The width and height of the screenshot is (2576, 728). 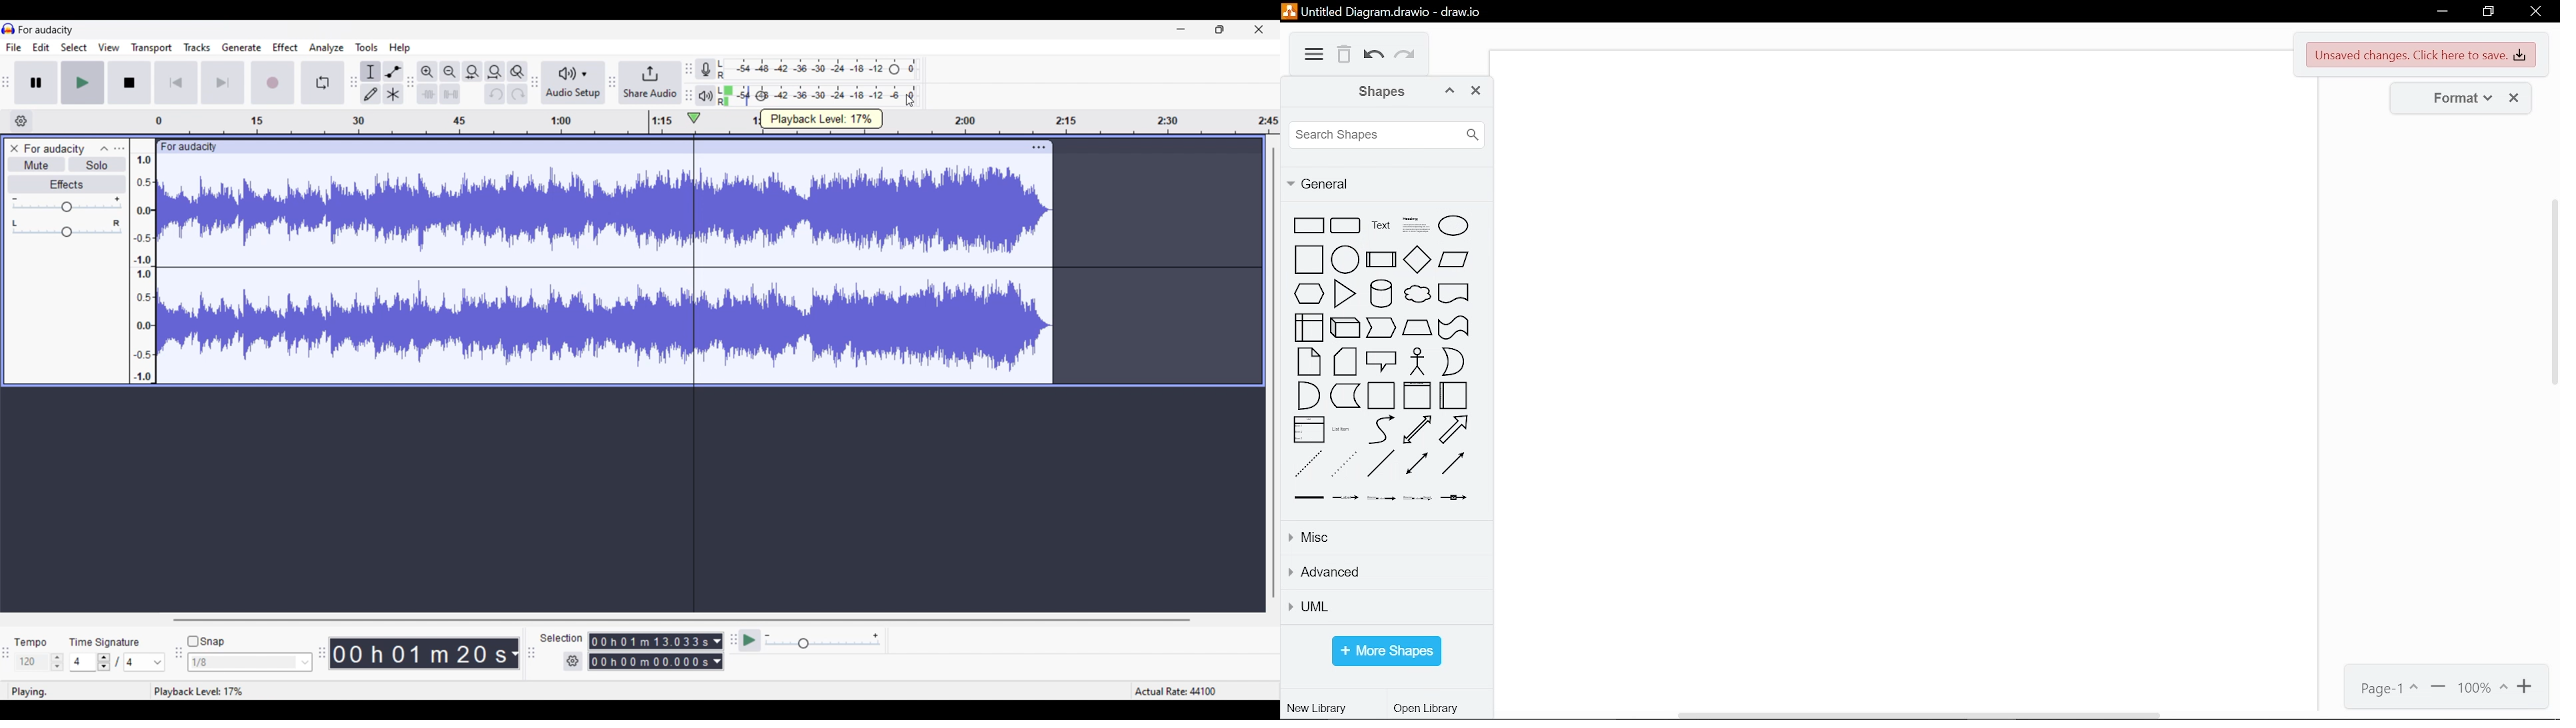 I want to click on Redo, so click(x=517, y=94).